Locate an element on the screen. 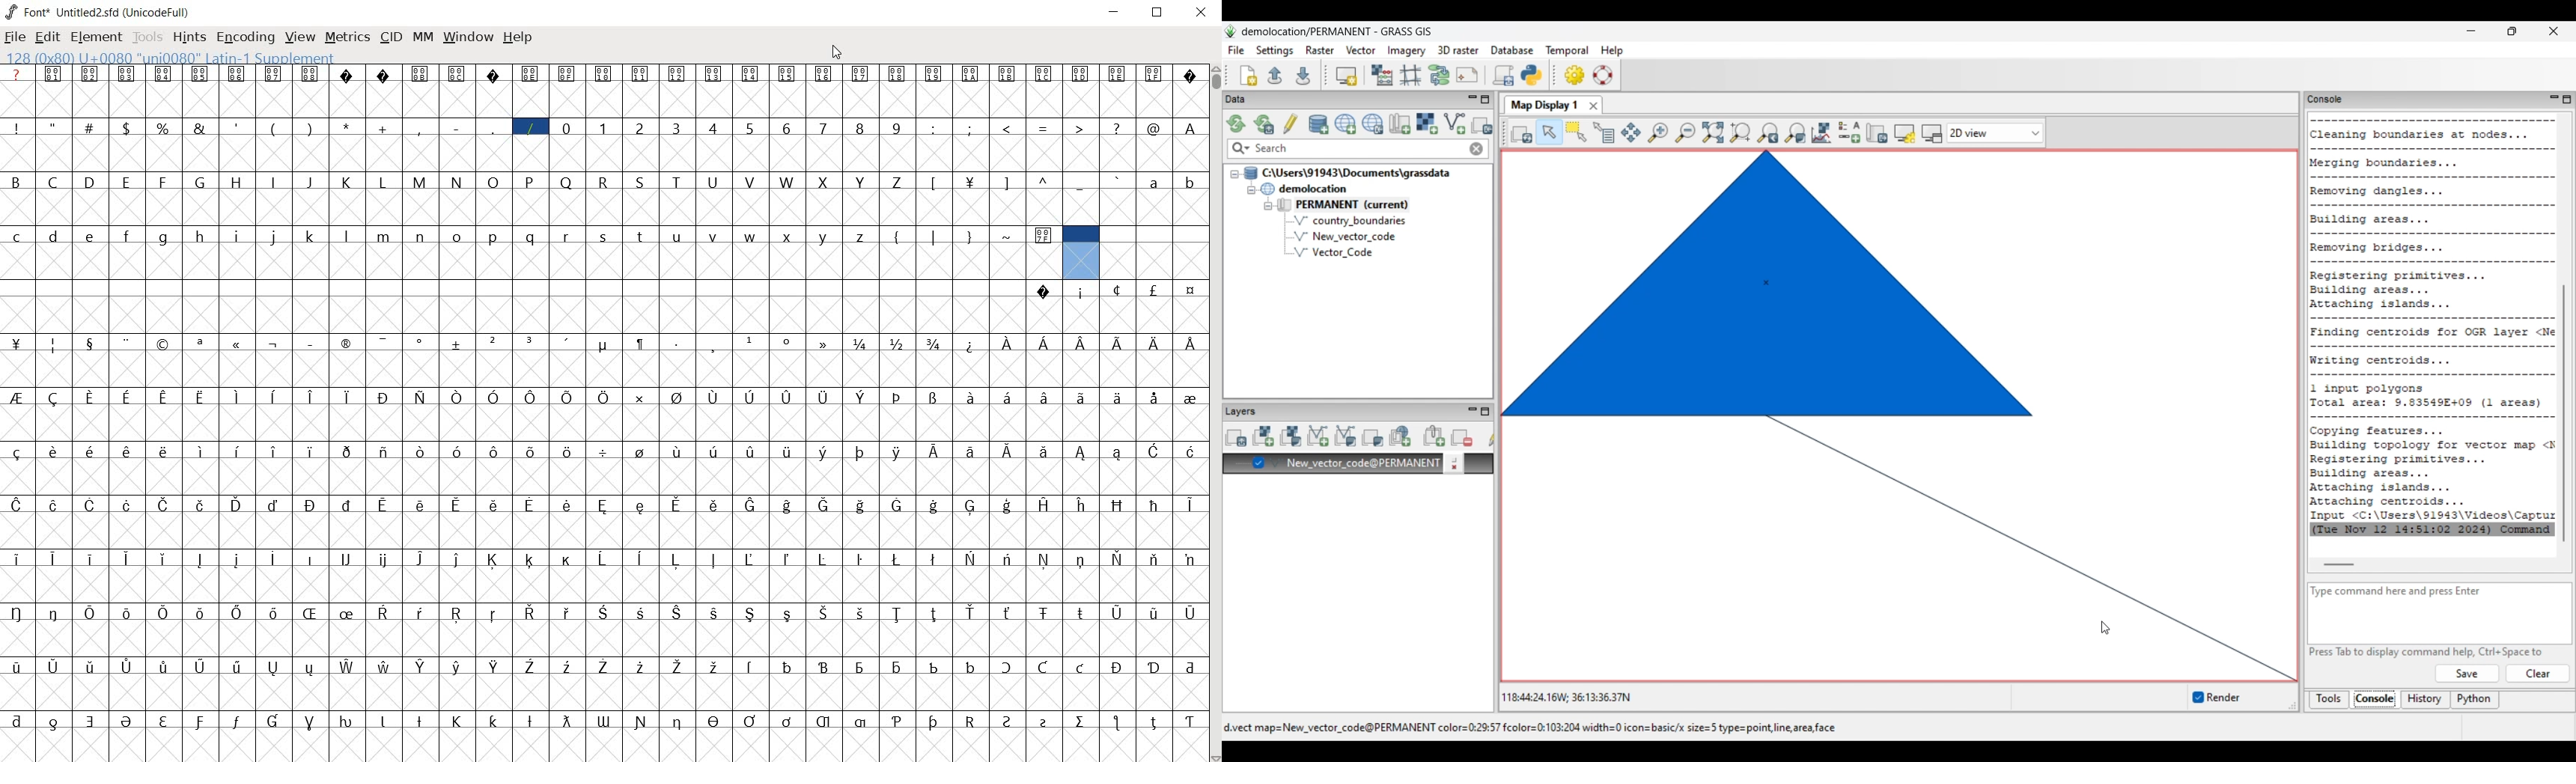 This screenshot has height=784, width=2576. Symbol is located at coordinates (165, 665).